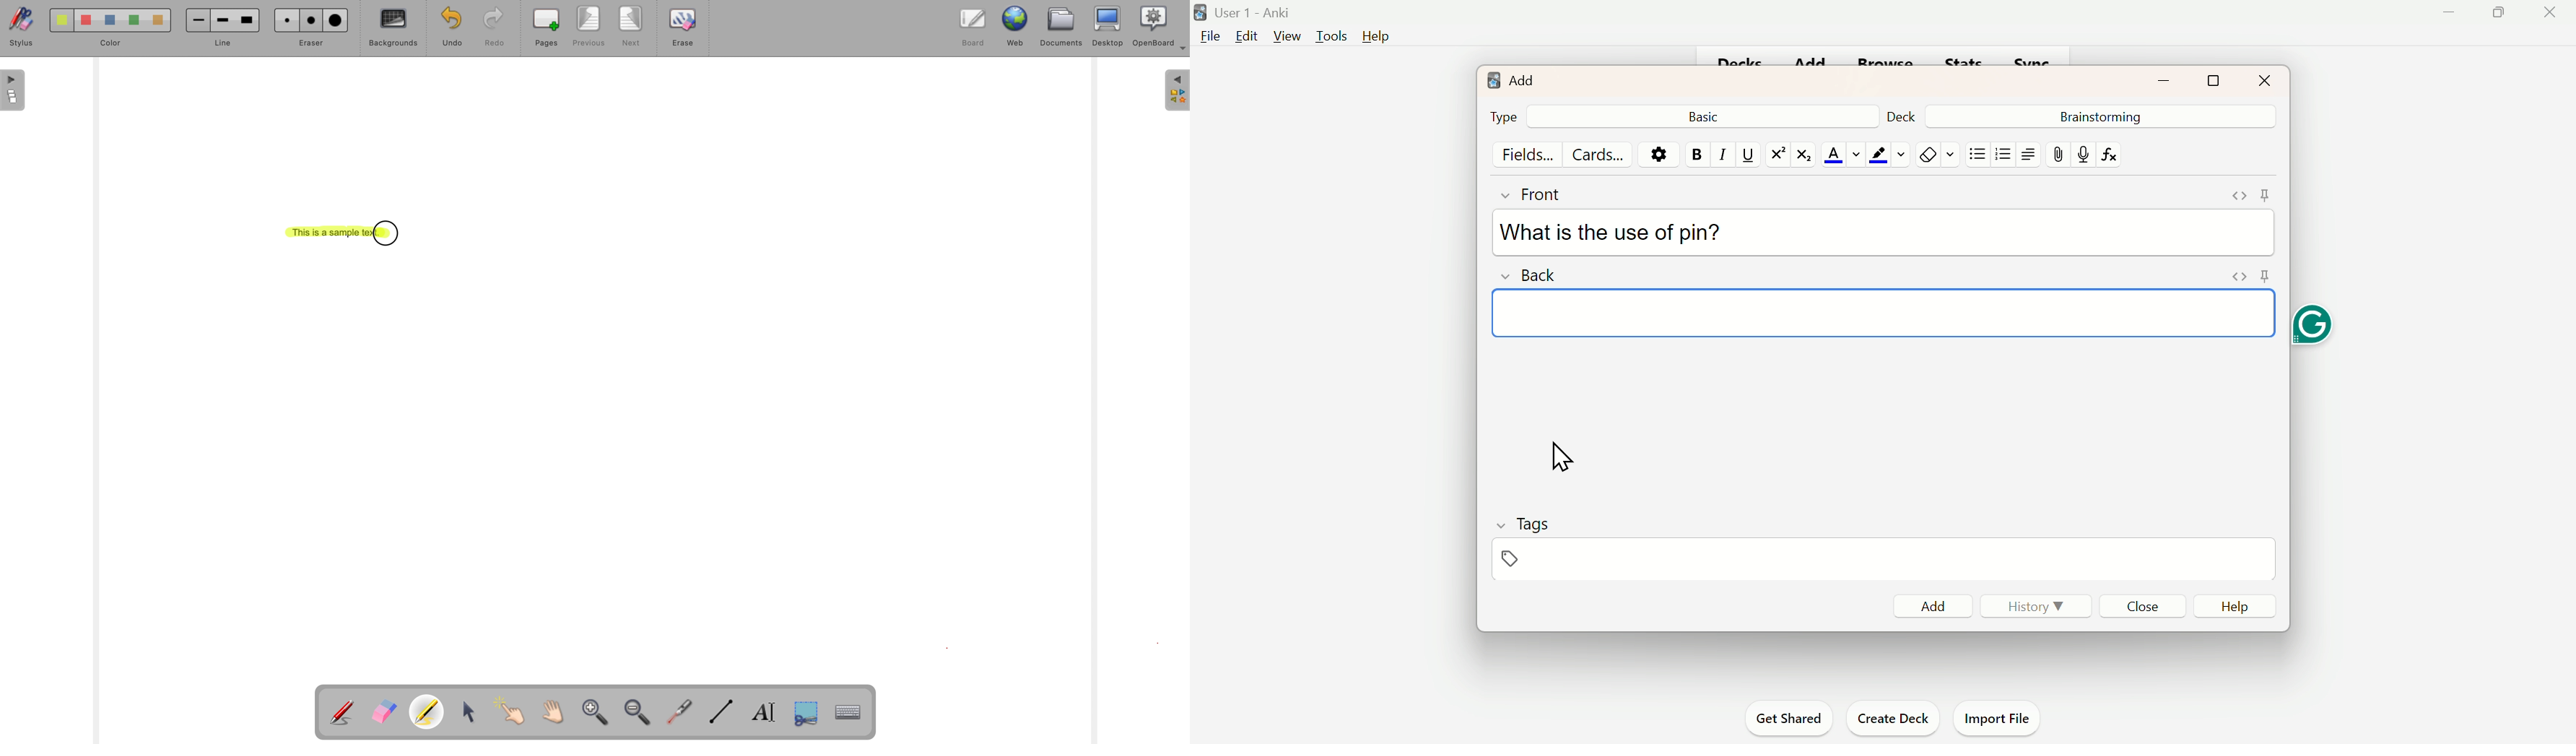  I want to click on Text color, so click(1842, 155).